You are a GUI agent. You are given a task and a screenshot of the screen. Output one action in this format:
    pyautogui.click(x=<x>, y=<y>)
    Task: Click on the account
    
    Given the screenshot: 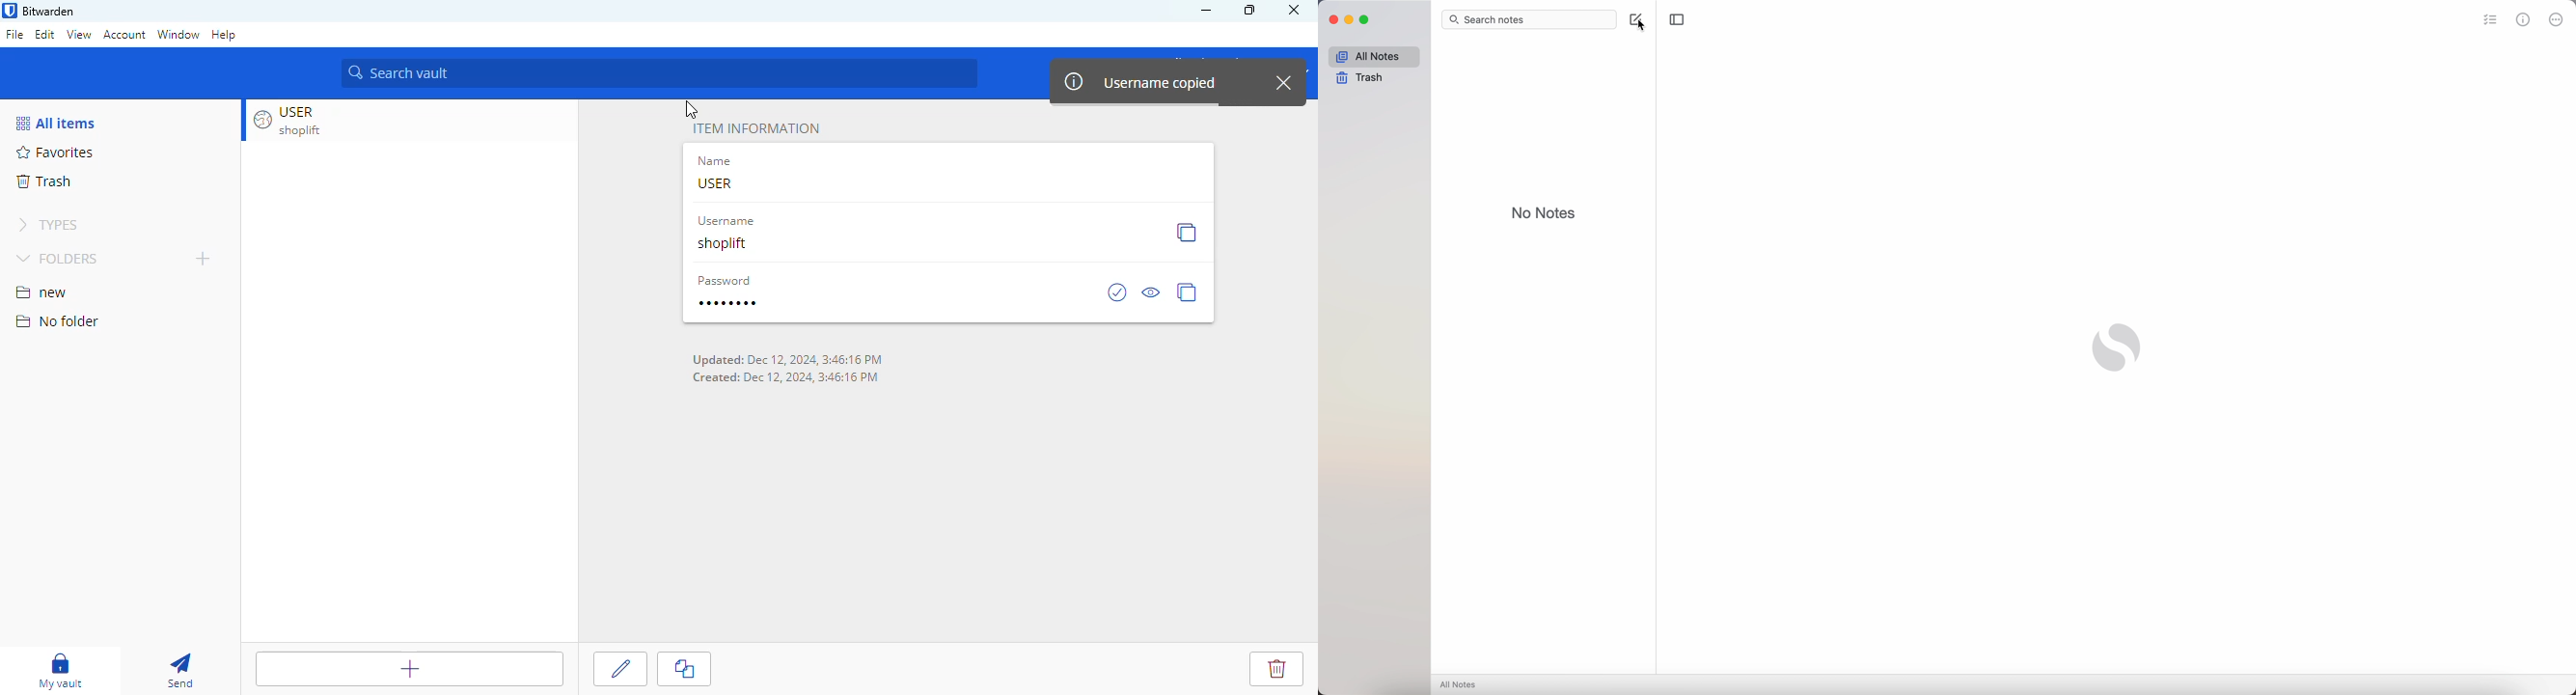 What is the action you would take?
    pyautogui.click(x=124, y=34)
    